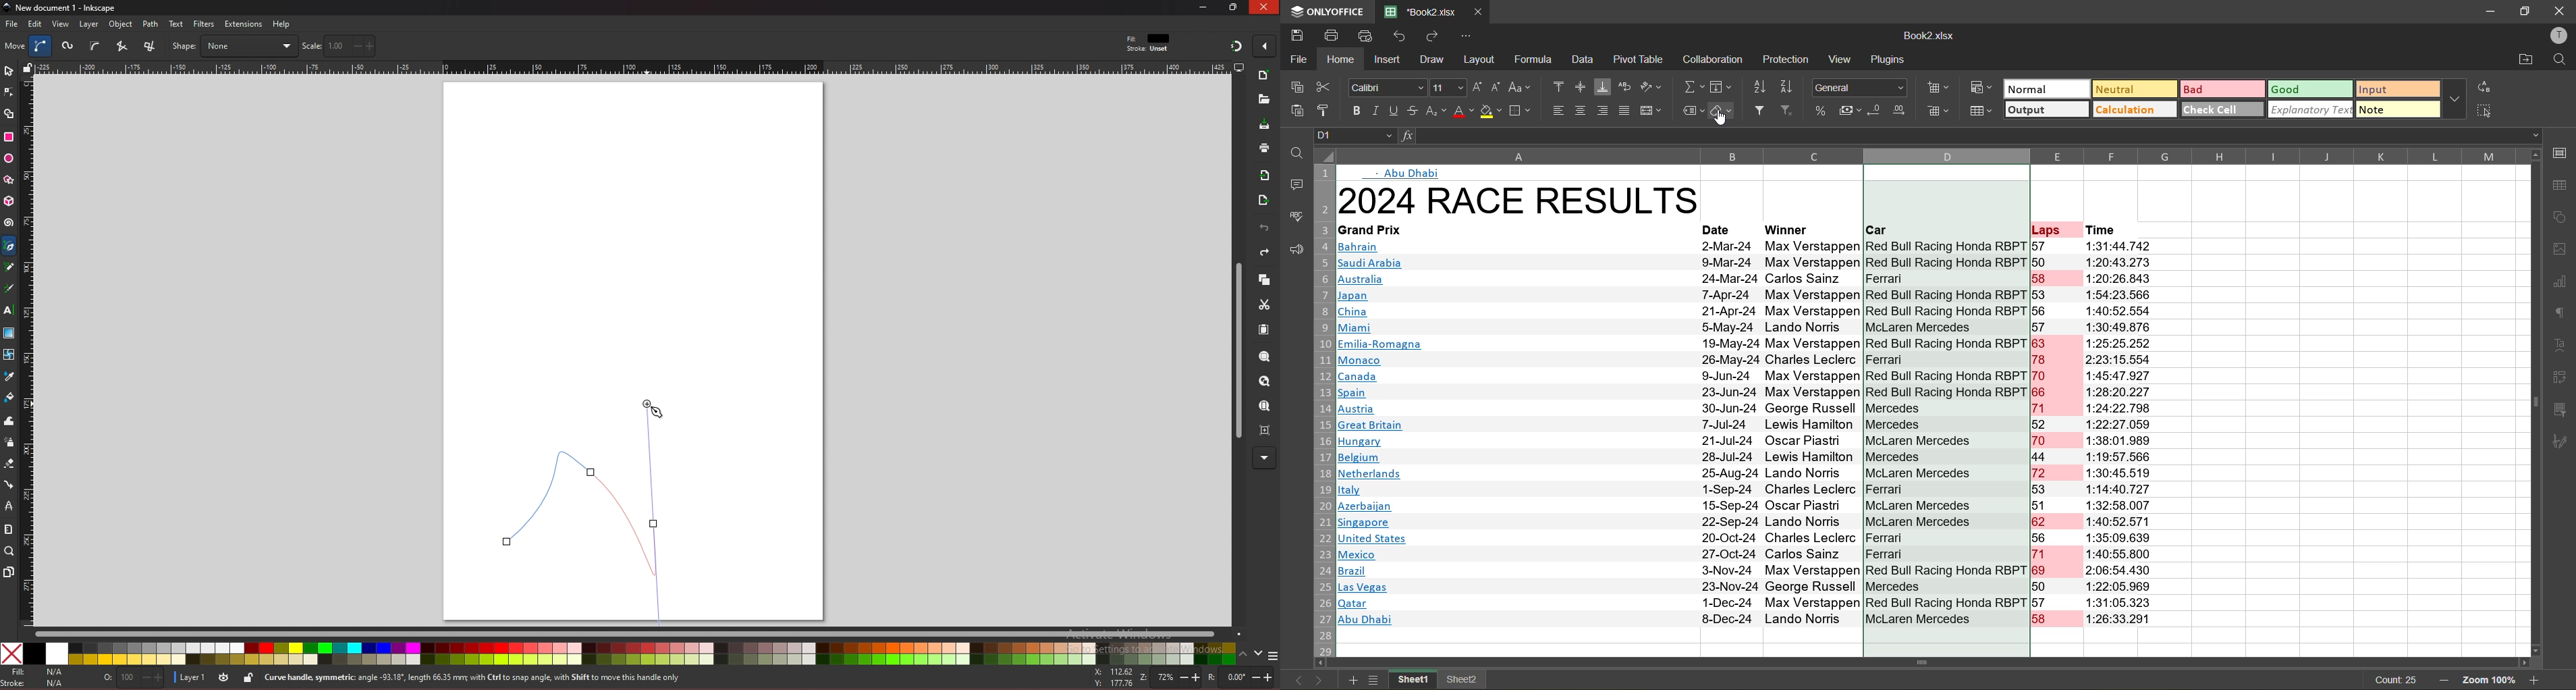 Image resolution: width=2576 pixels, height=700 pixels. What do you see at coordinates (1322, 664) in the screenshot?
I see `move left` at bounding box center [1322, 664].